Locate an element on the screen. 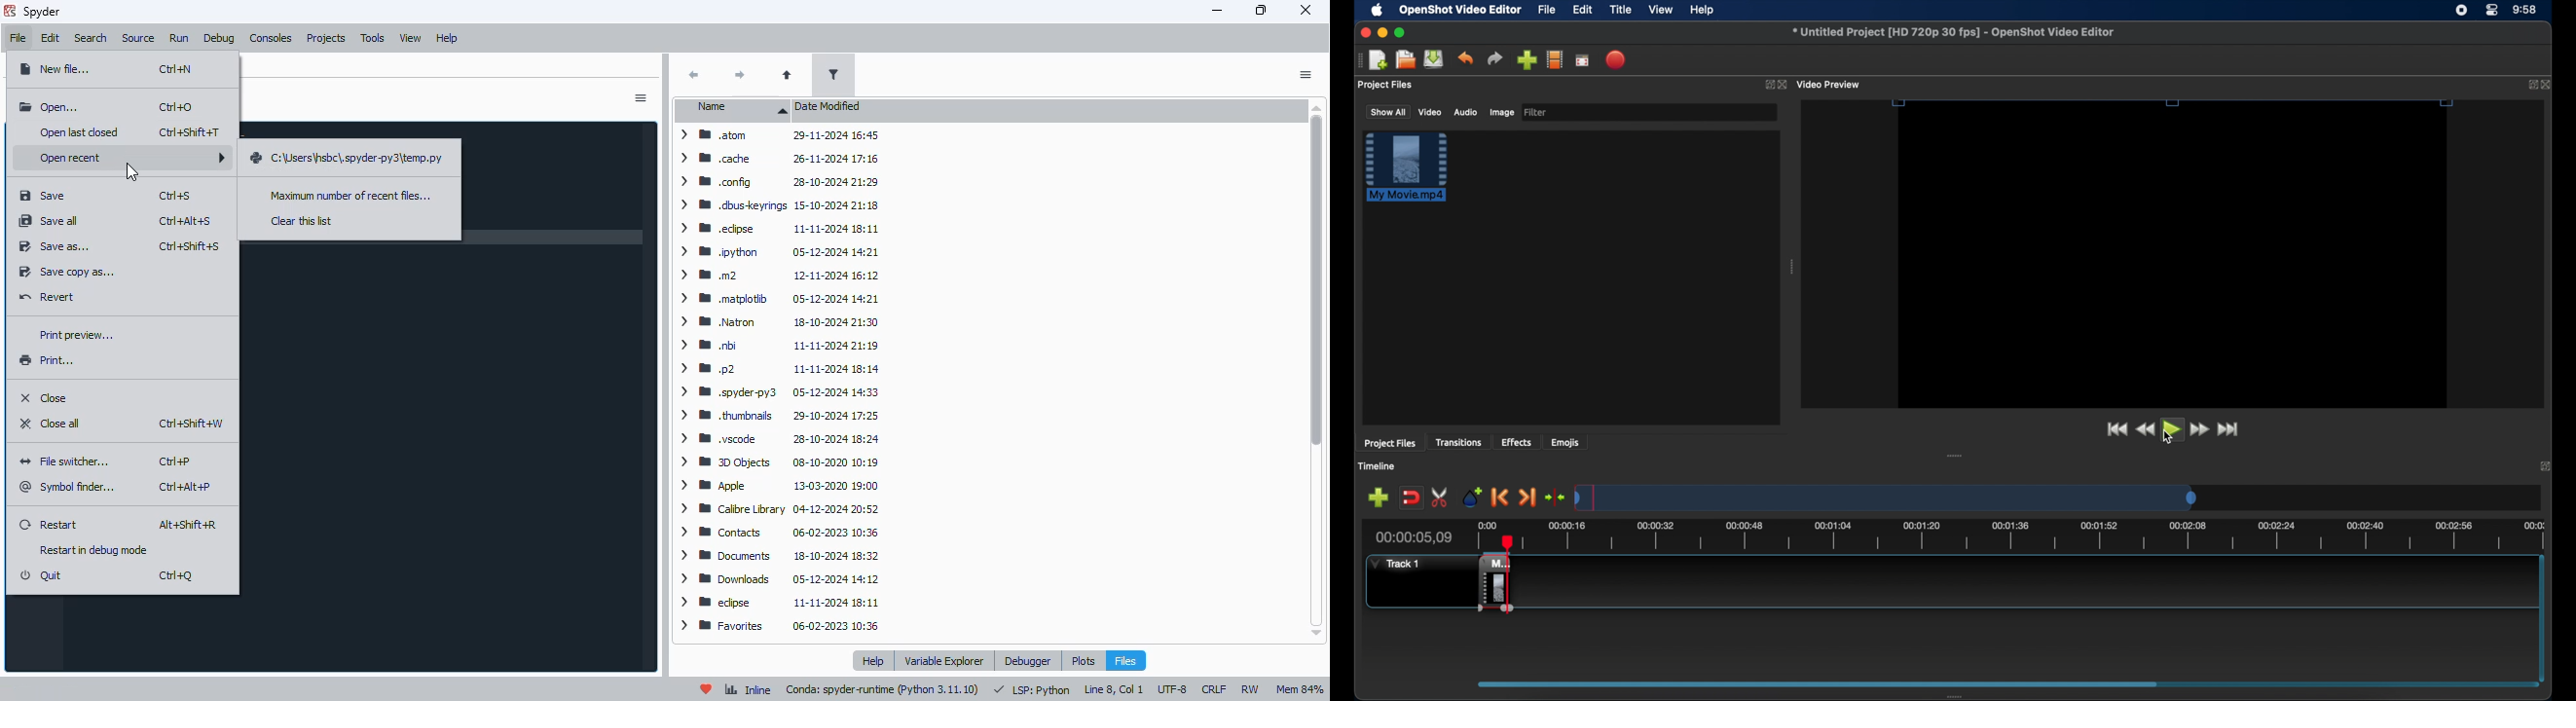  drag handle is located at coordinates (1359, 60).